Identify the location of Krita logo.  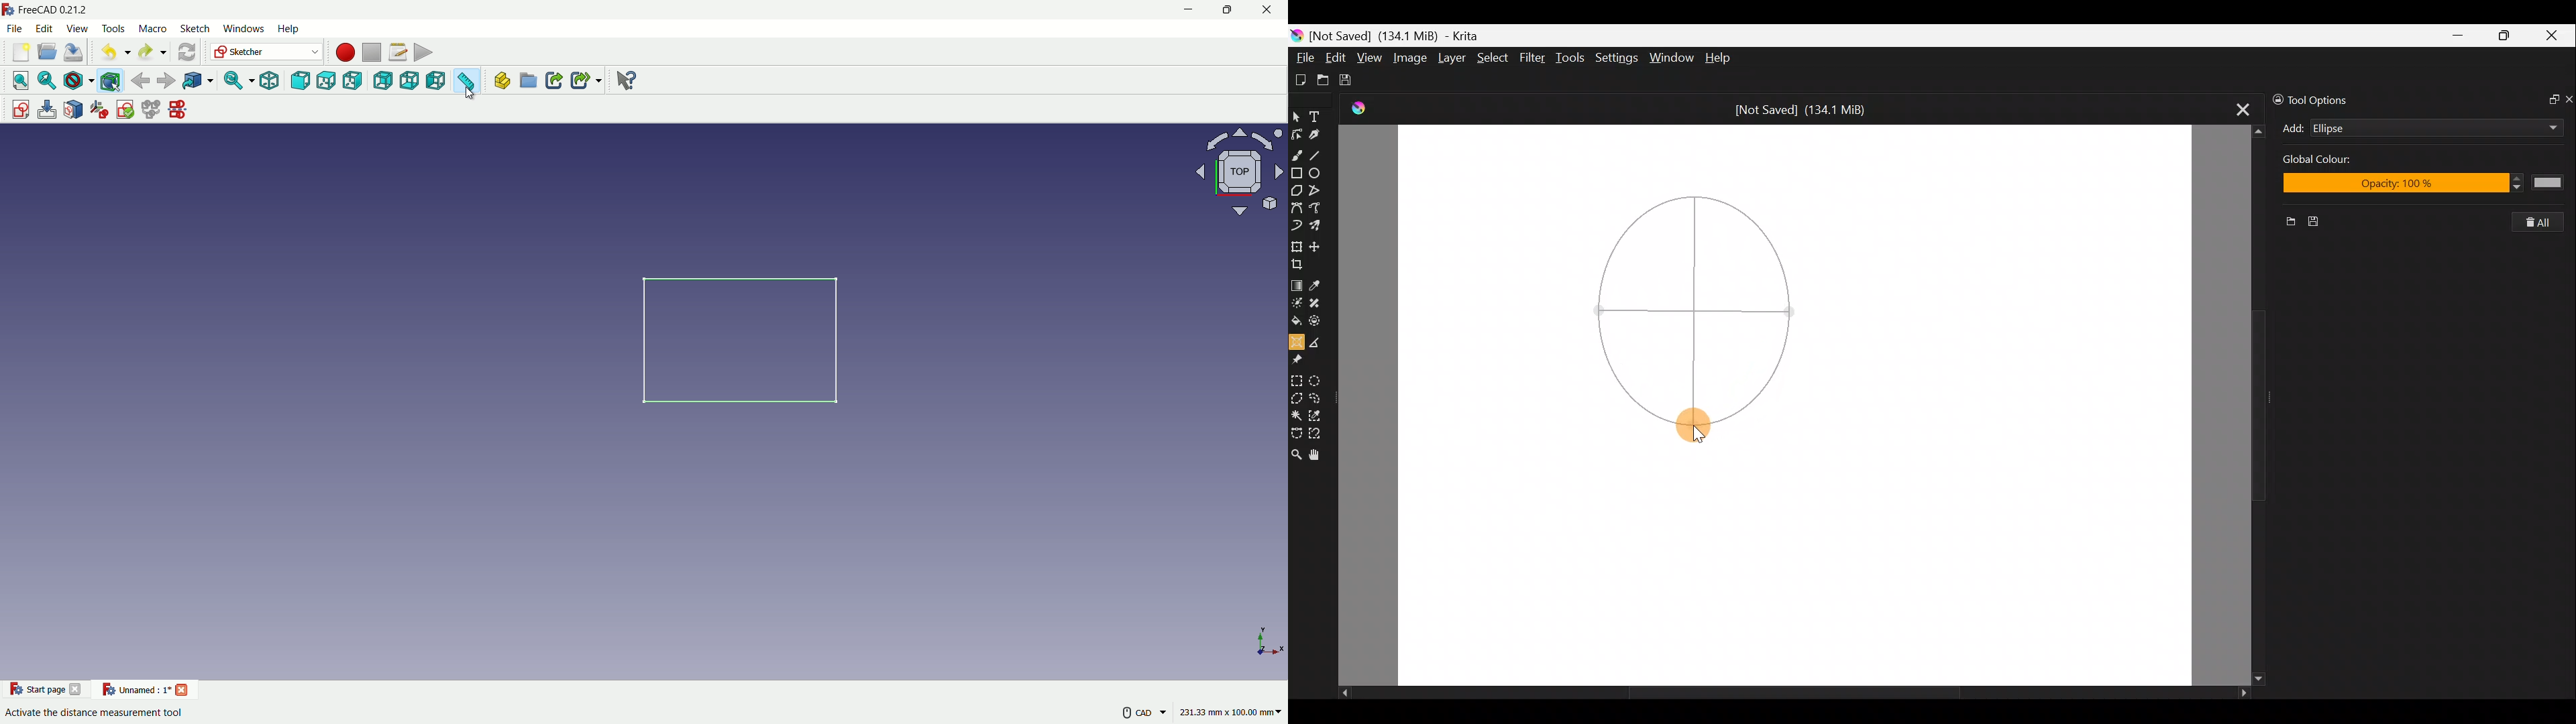
(1296, 35).